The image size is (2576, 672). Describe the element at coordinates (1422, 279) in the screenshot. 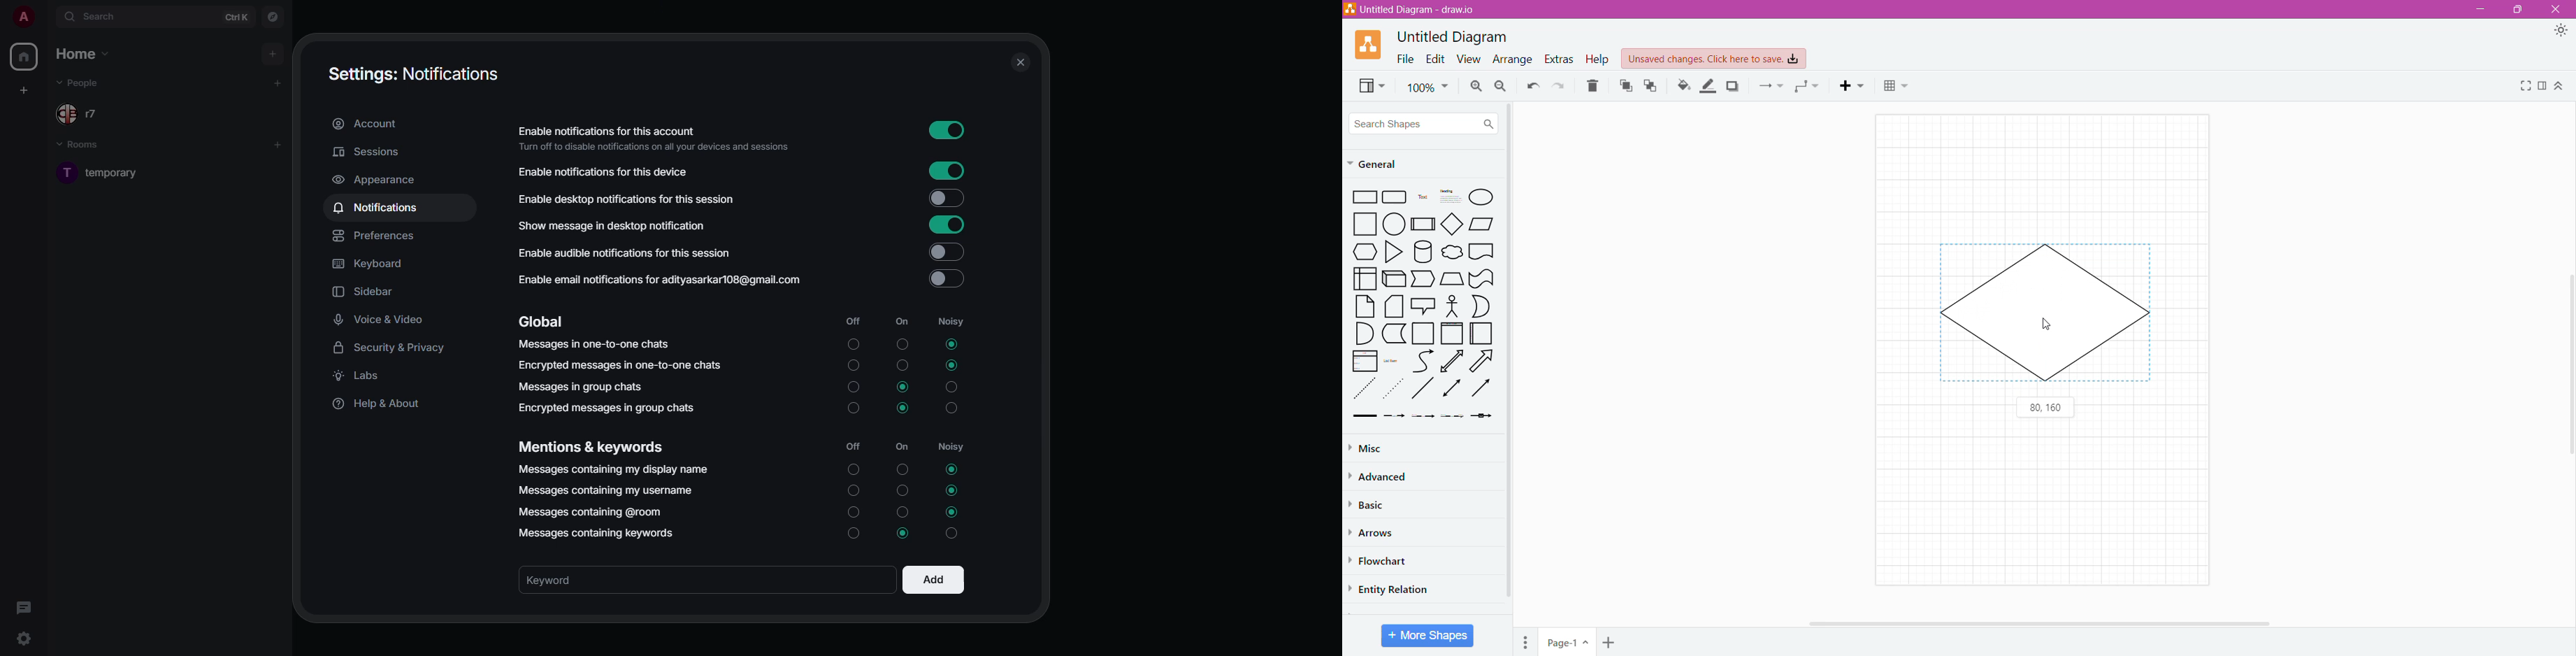

I see `Step` at that location.